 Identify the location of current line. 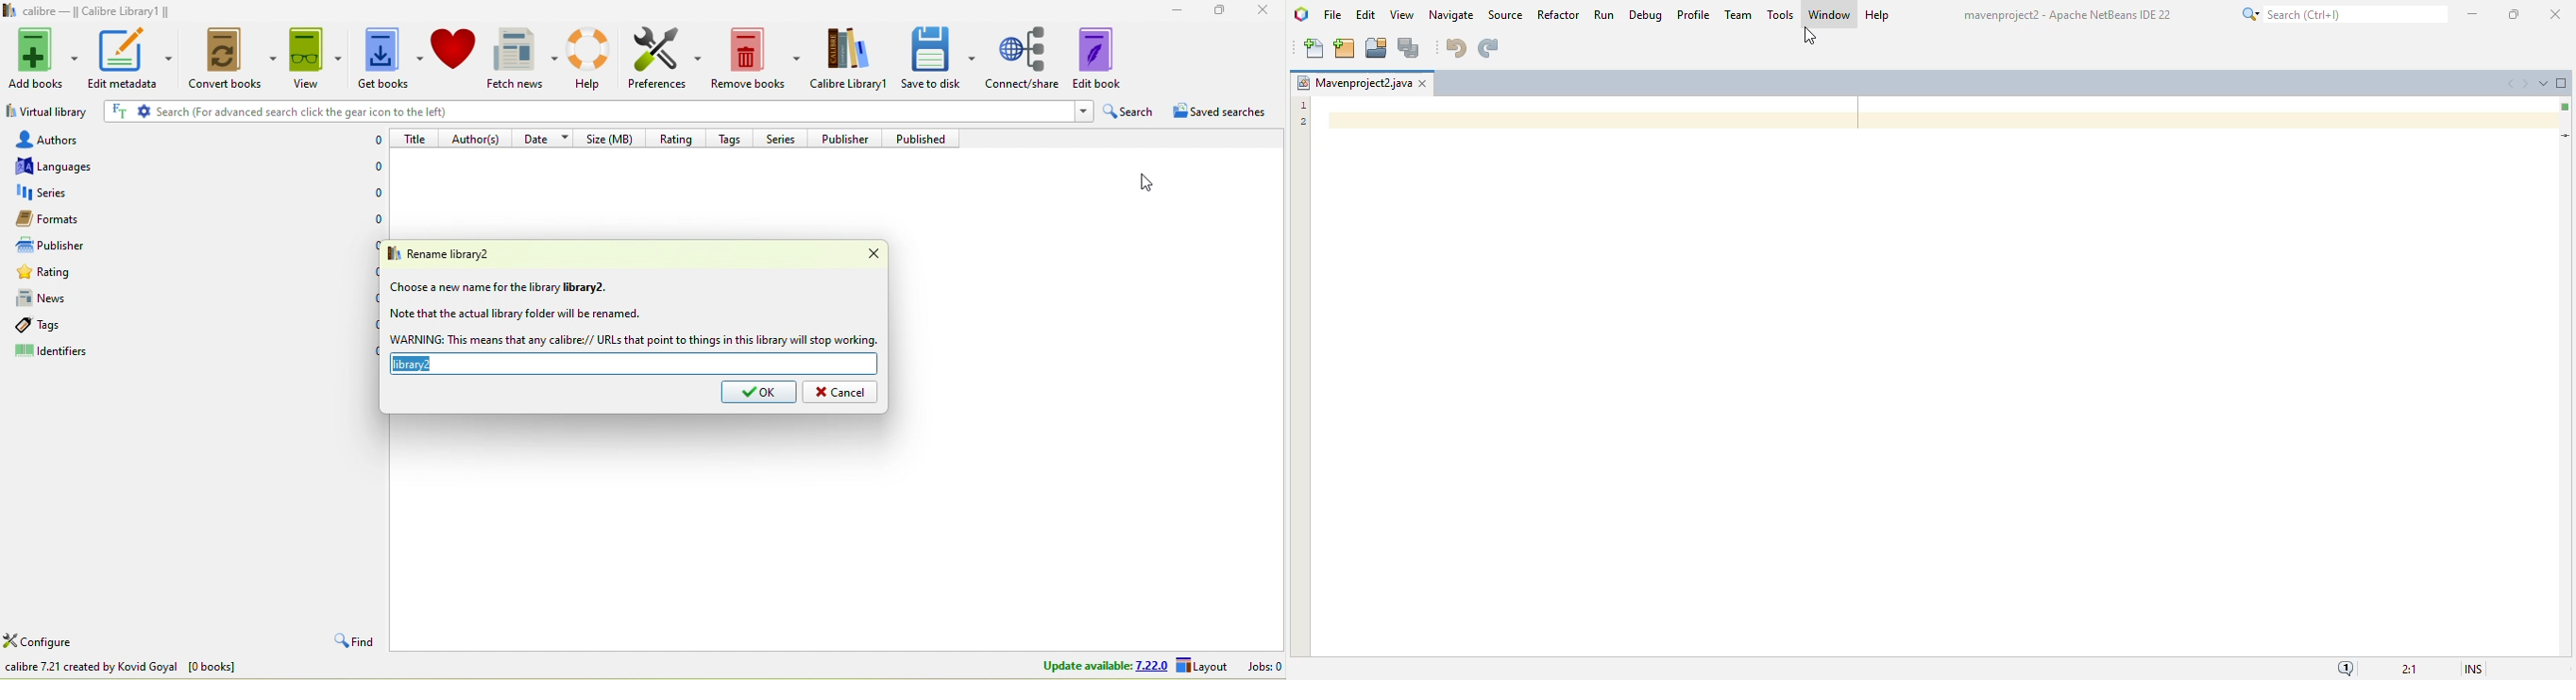
(2566, 136).